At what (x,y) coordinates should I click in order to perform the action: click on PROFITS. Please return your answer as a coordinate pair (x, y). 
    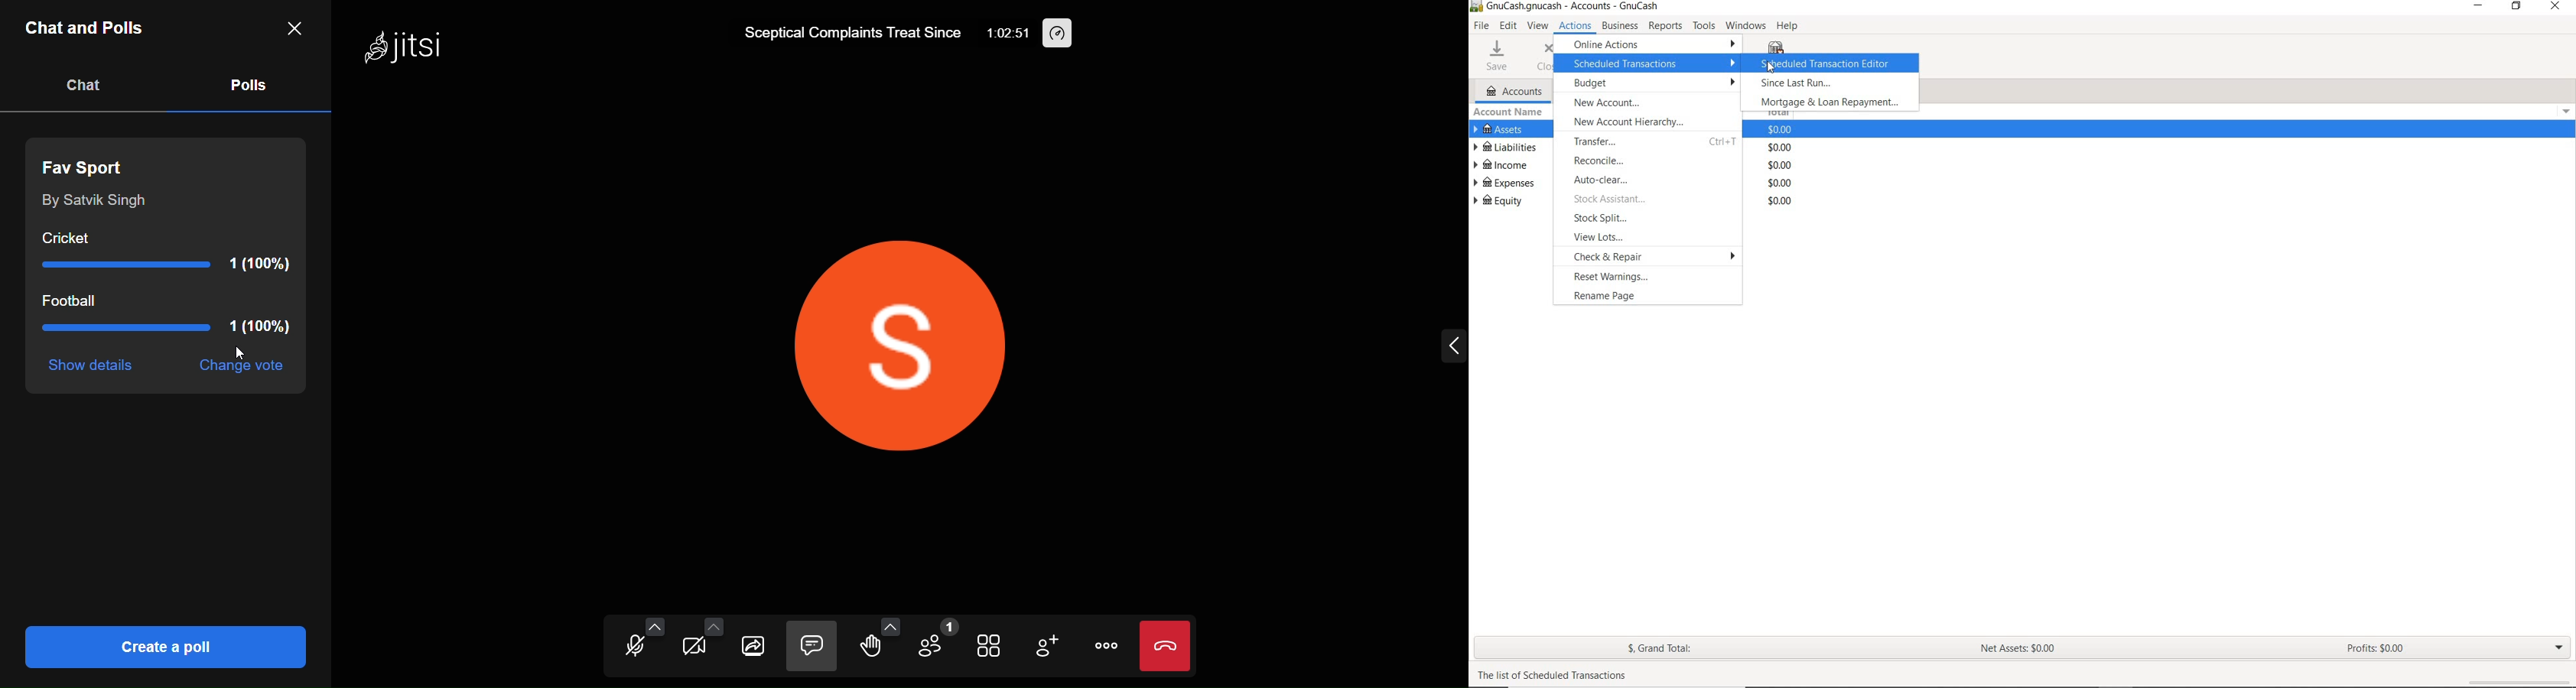
    Looking at the image, I should click on (2376, 650).